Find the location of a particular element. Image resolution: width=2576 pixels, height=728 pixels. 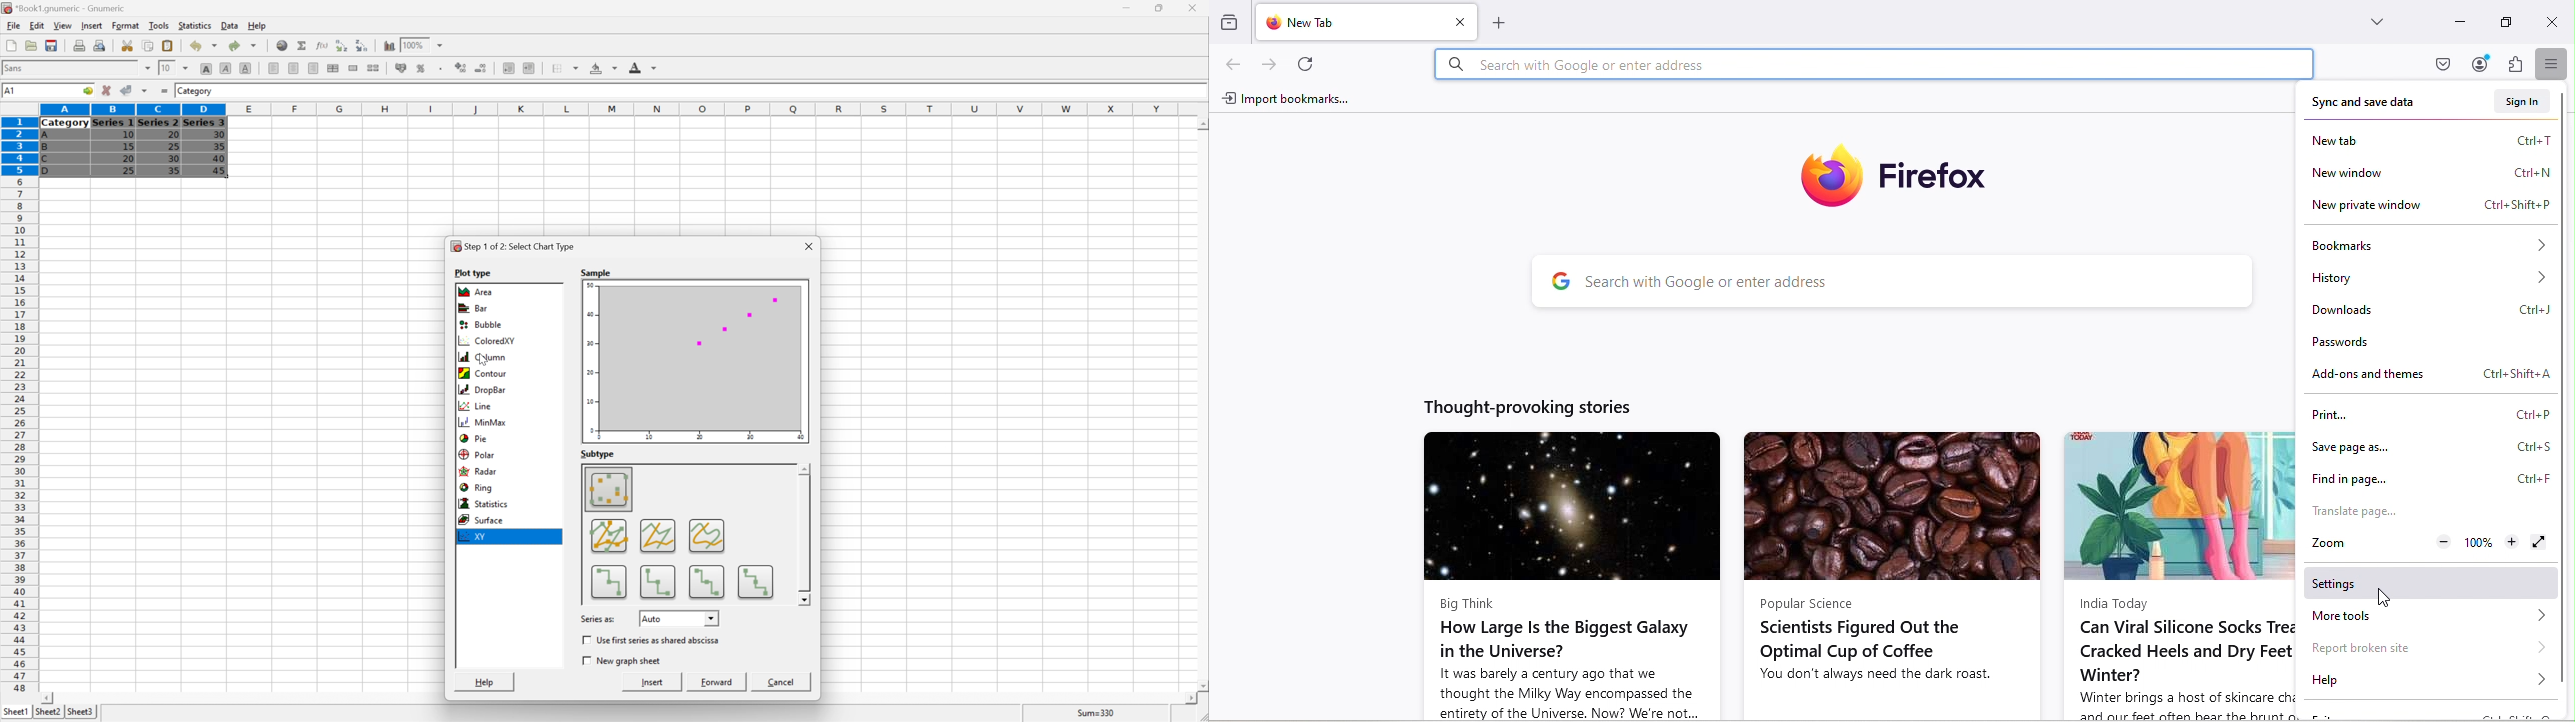

New tab is located at coordinates (2429, 141).